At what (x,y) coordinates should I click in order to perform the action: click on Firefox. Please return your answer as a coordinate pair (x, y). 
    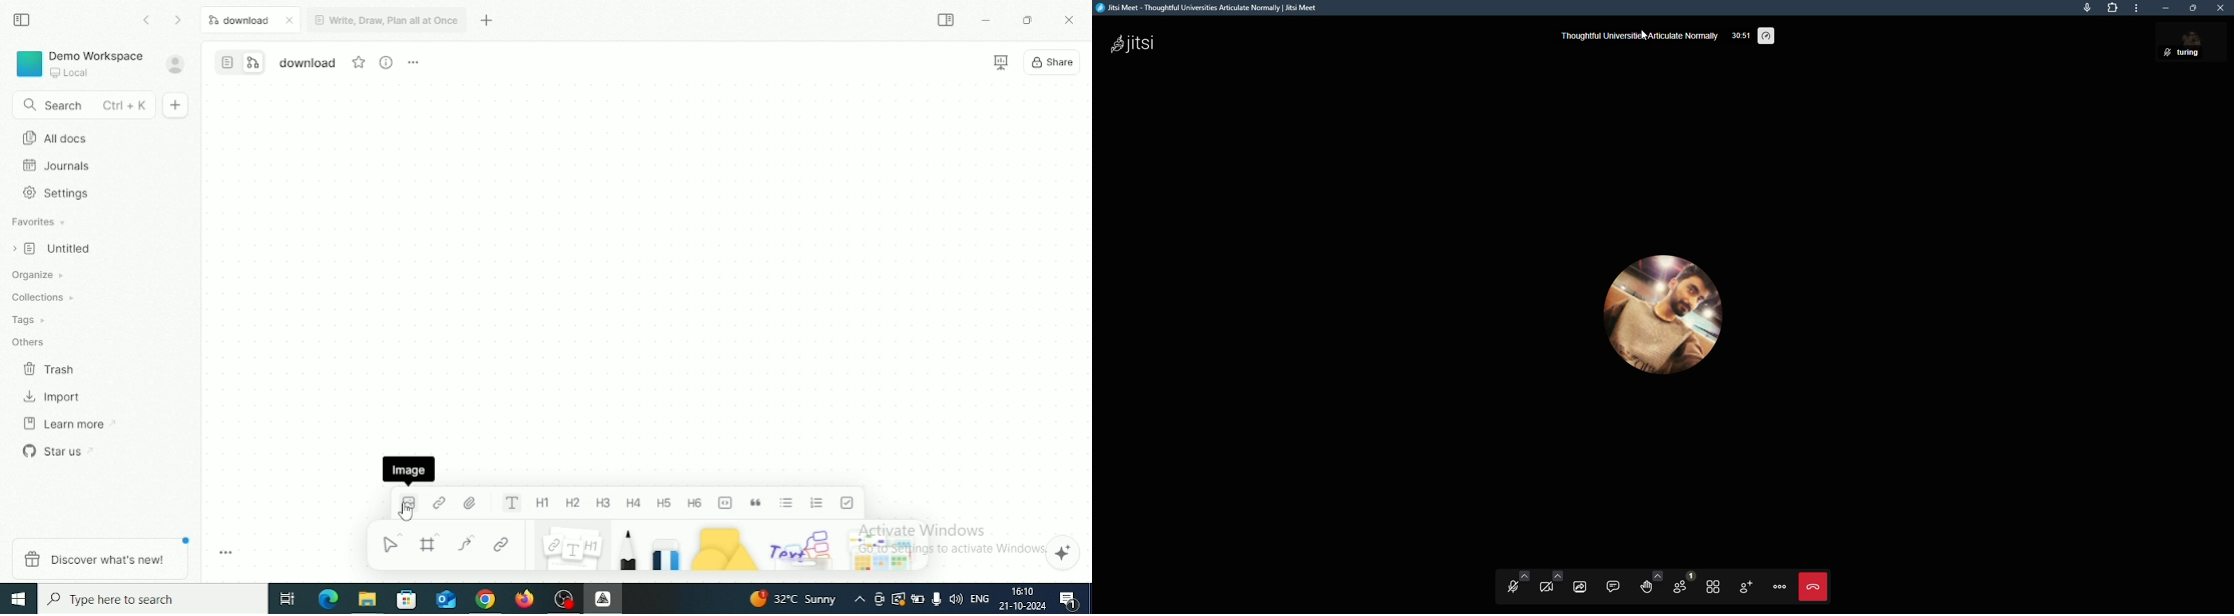
    Looking at the image, I should click on (526, 600).